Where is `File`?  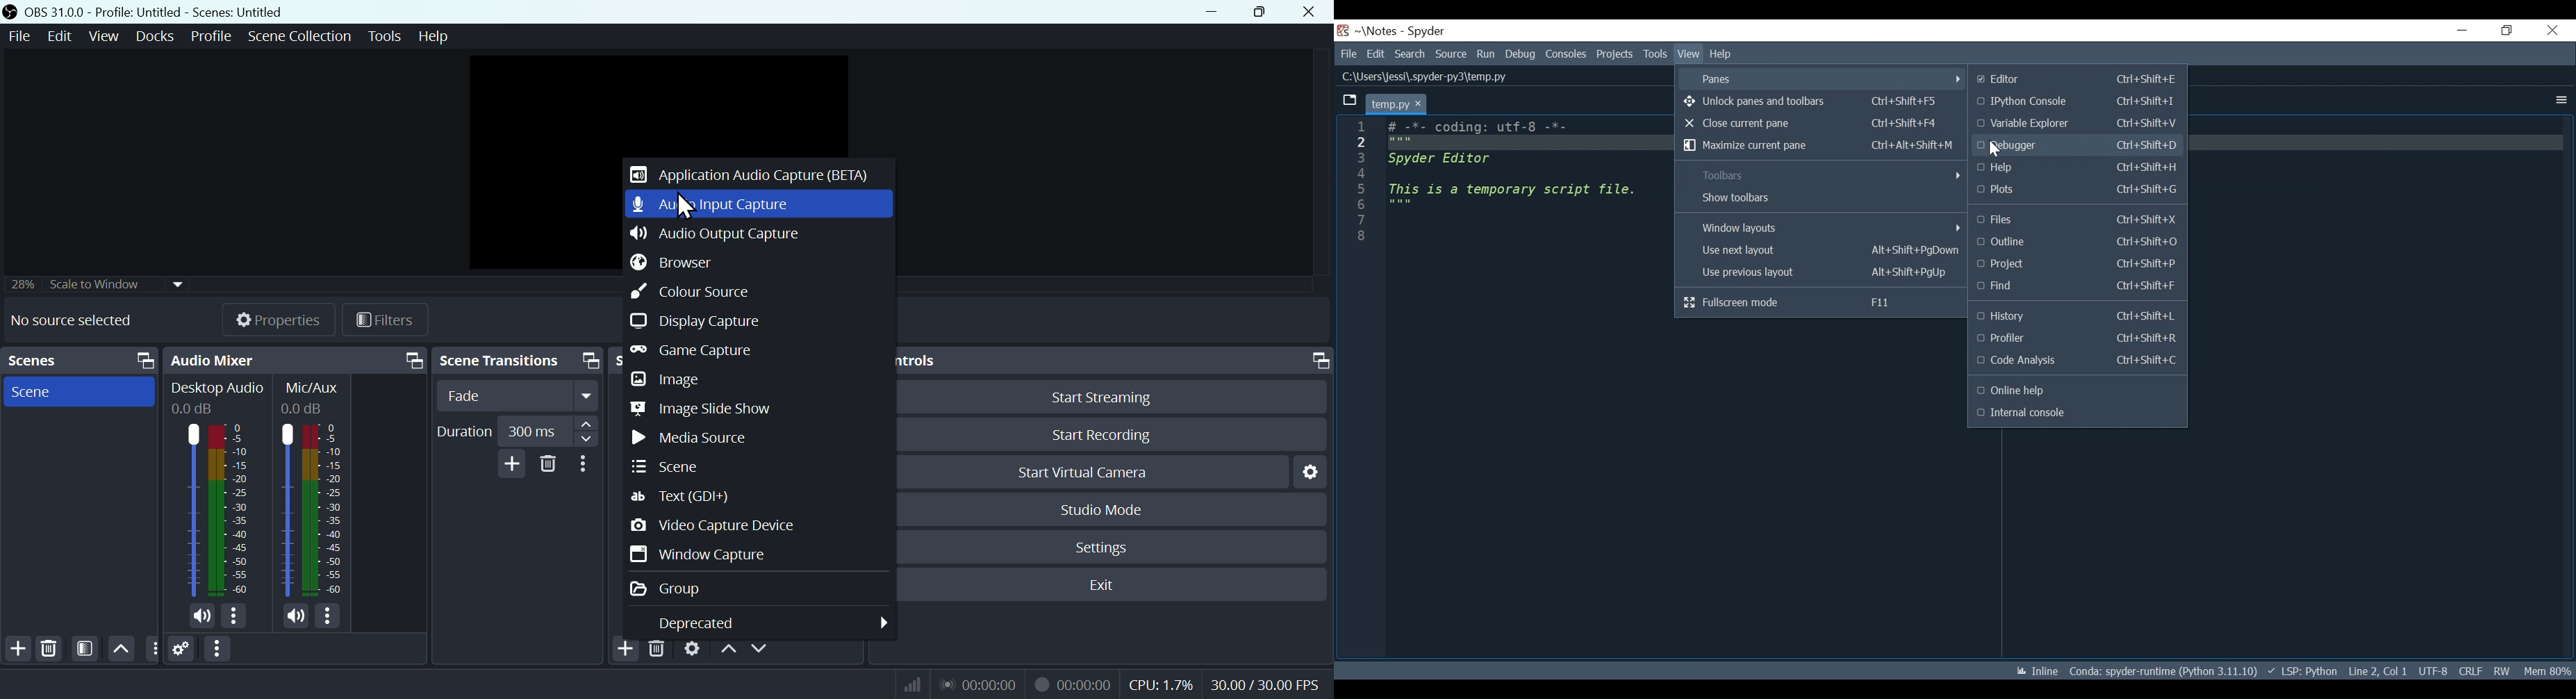
File is located at coordinates (1348, 54).